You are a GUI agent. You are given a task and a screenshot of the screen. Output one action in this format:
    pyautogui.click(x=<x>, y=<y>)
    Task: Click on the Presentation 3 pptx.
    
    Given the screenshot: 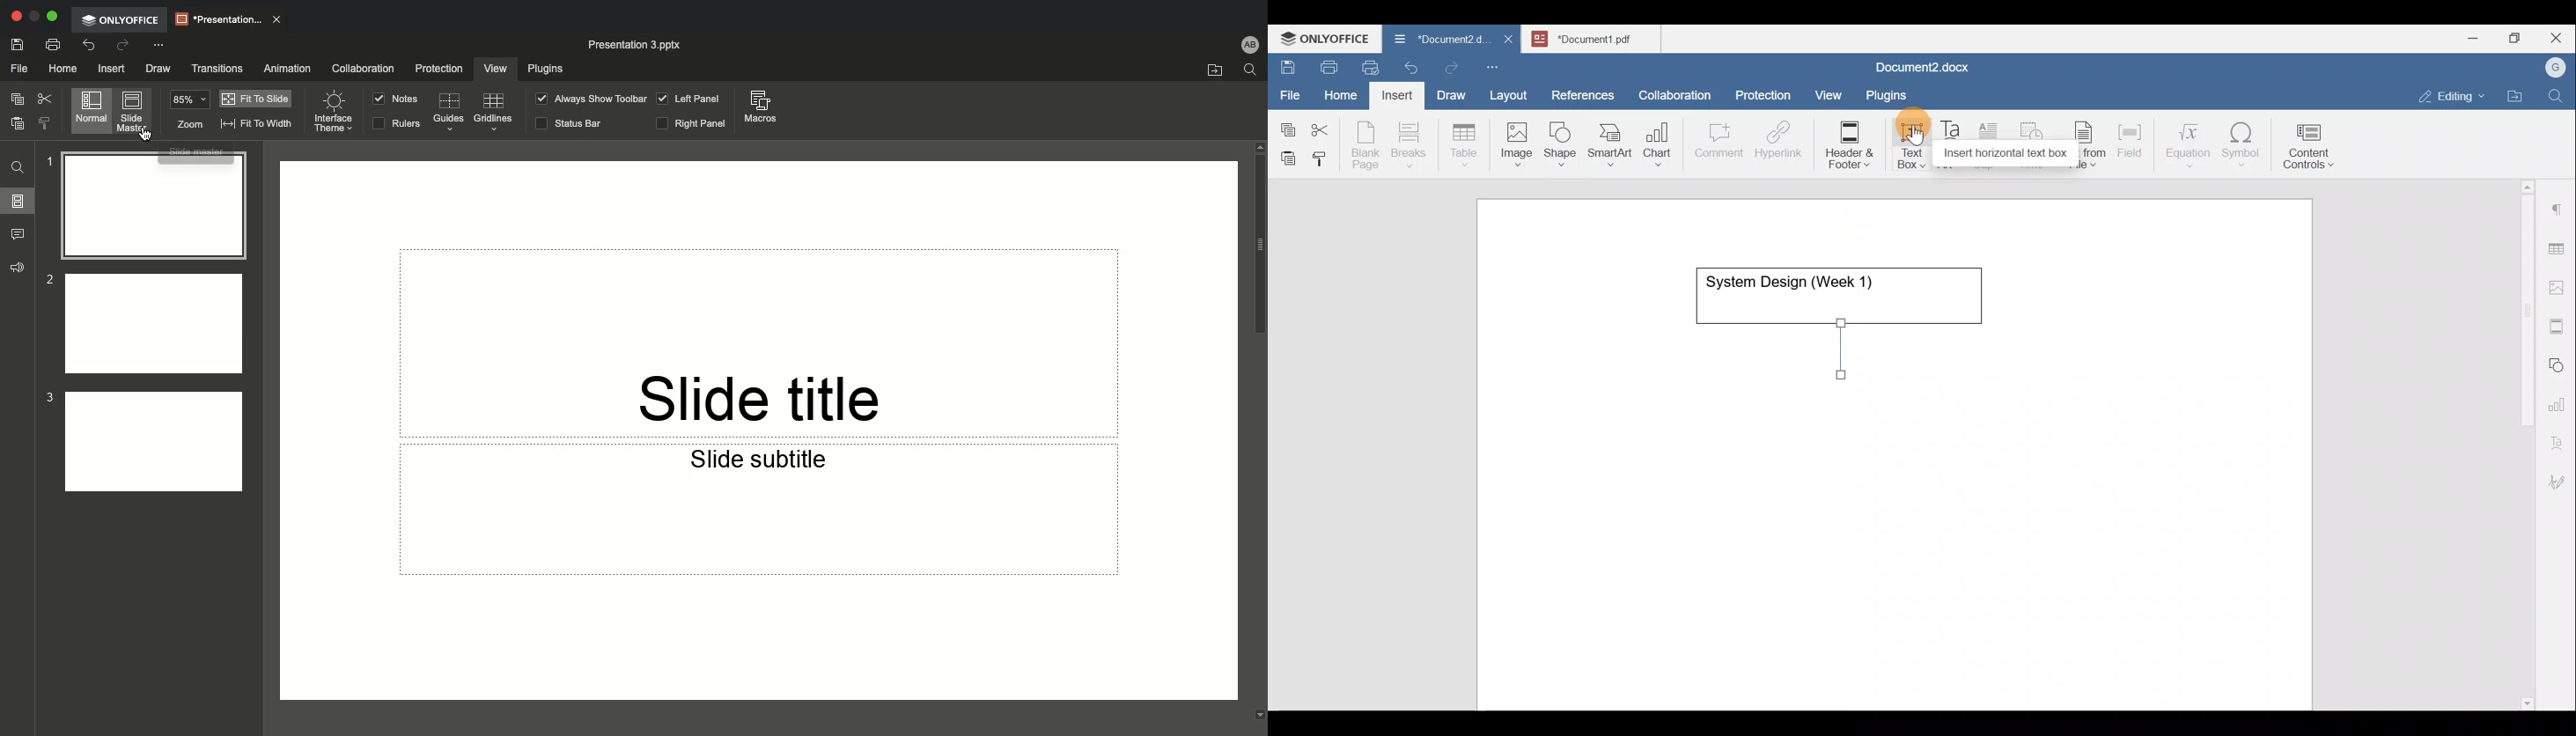 What is the action you would take?
    pyautogui.click(x=647, y=44)
    